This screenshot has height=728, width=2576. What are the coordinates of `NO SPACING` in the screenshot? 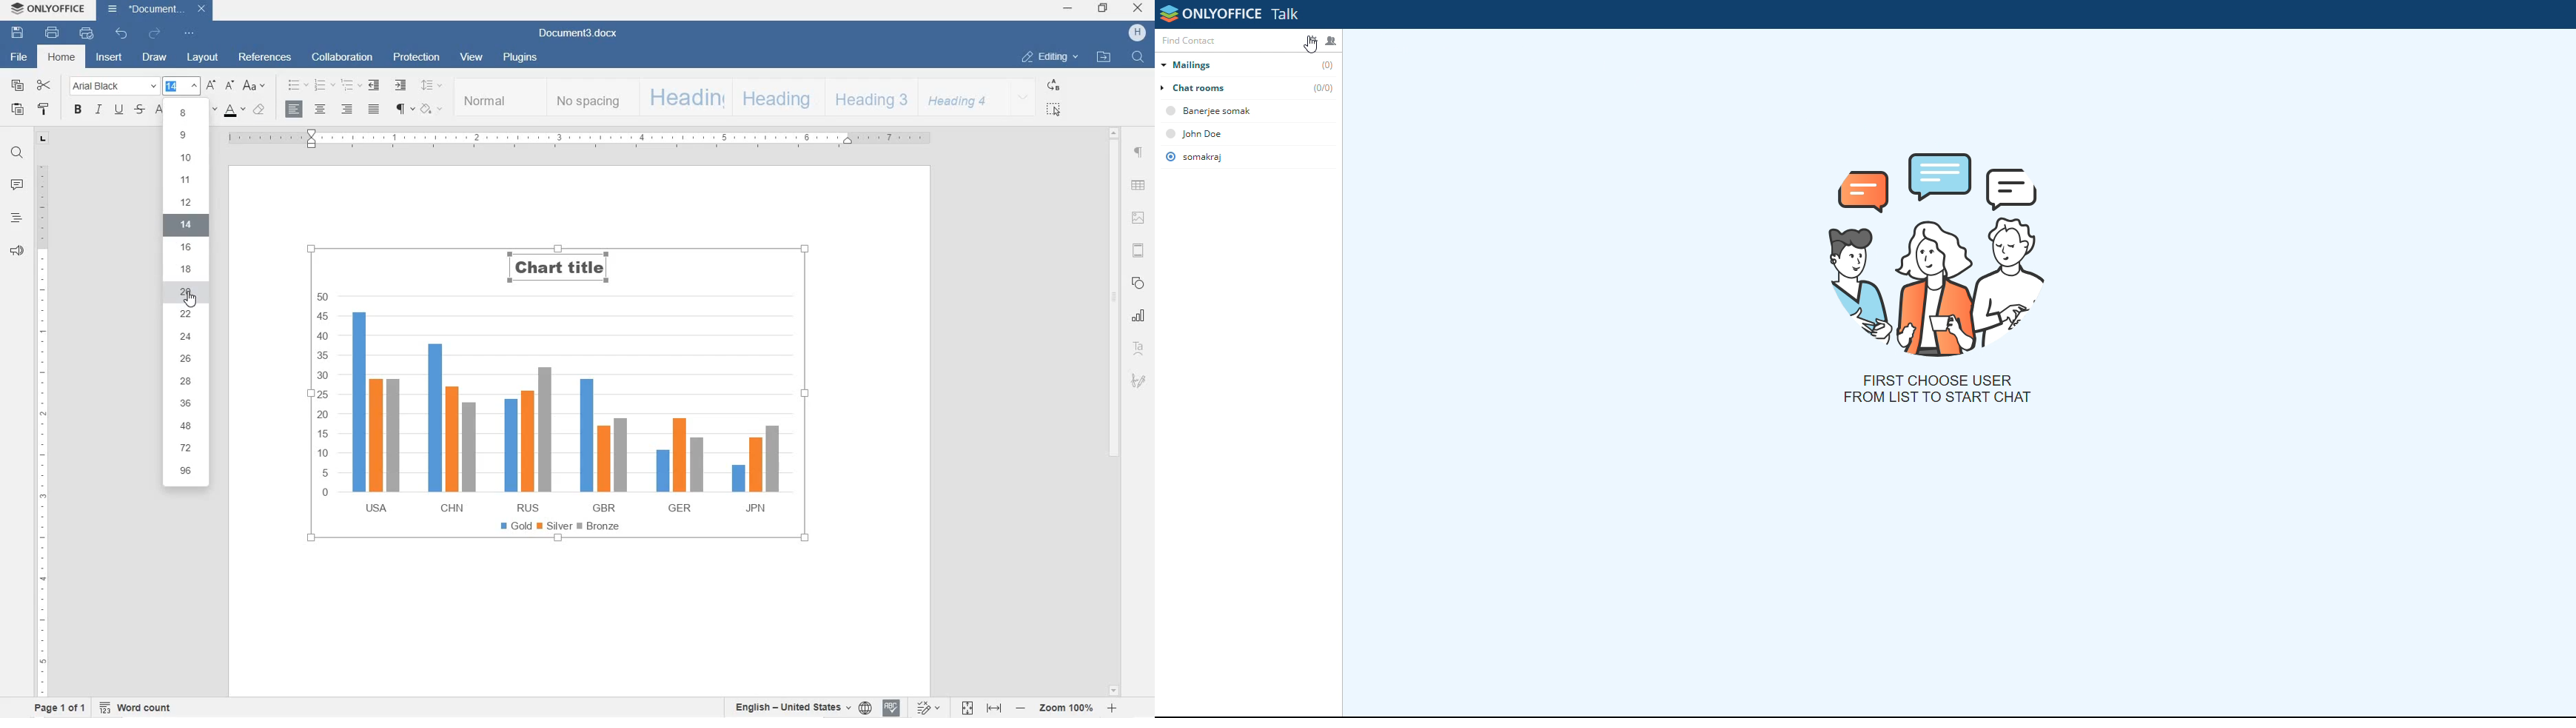 It's located at (589, 98).